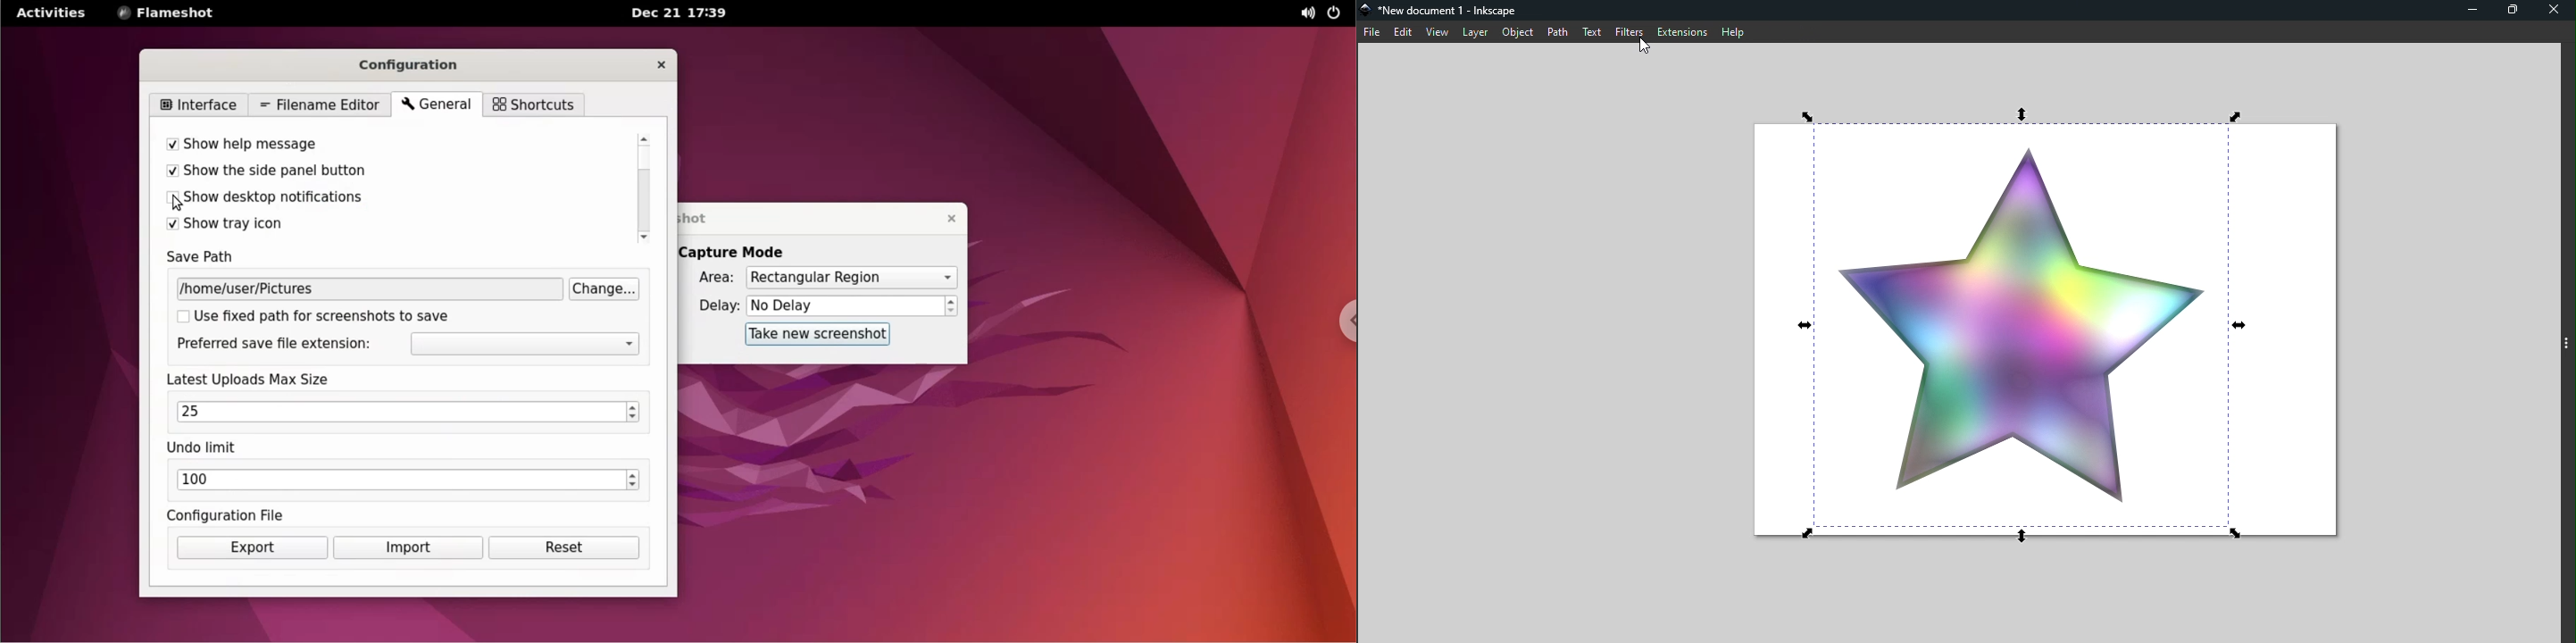  Describe the element at coordinates (419, 64) in the screenshot. I see `configuration ` at that location.